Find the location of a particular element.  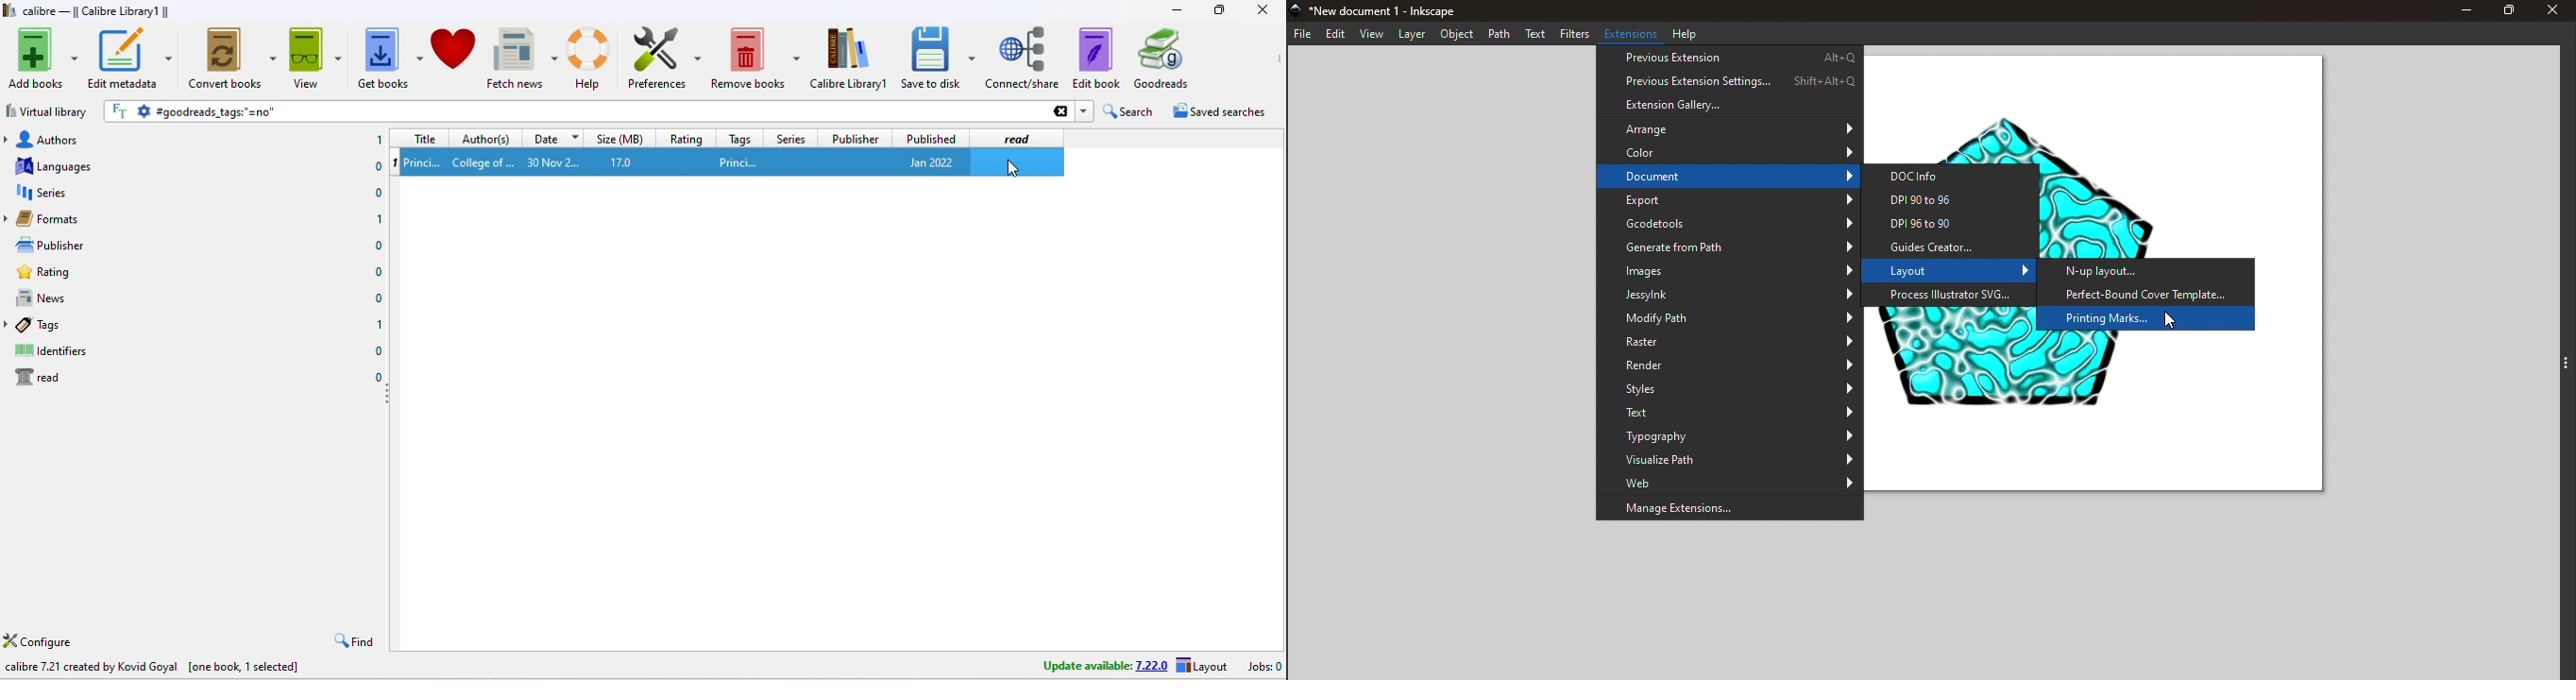

donate is located at coordinates (456, 57).